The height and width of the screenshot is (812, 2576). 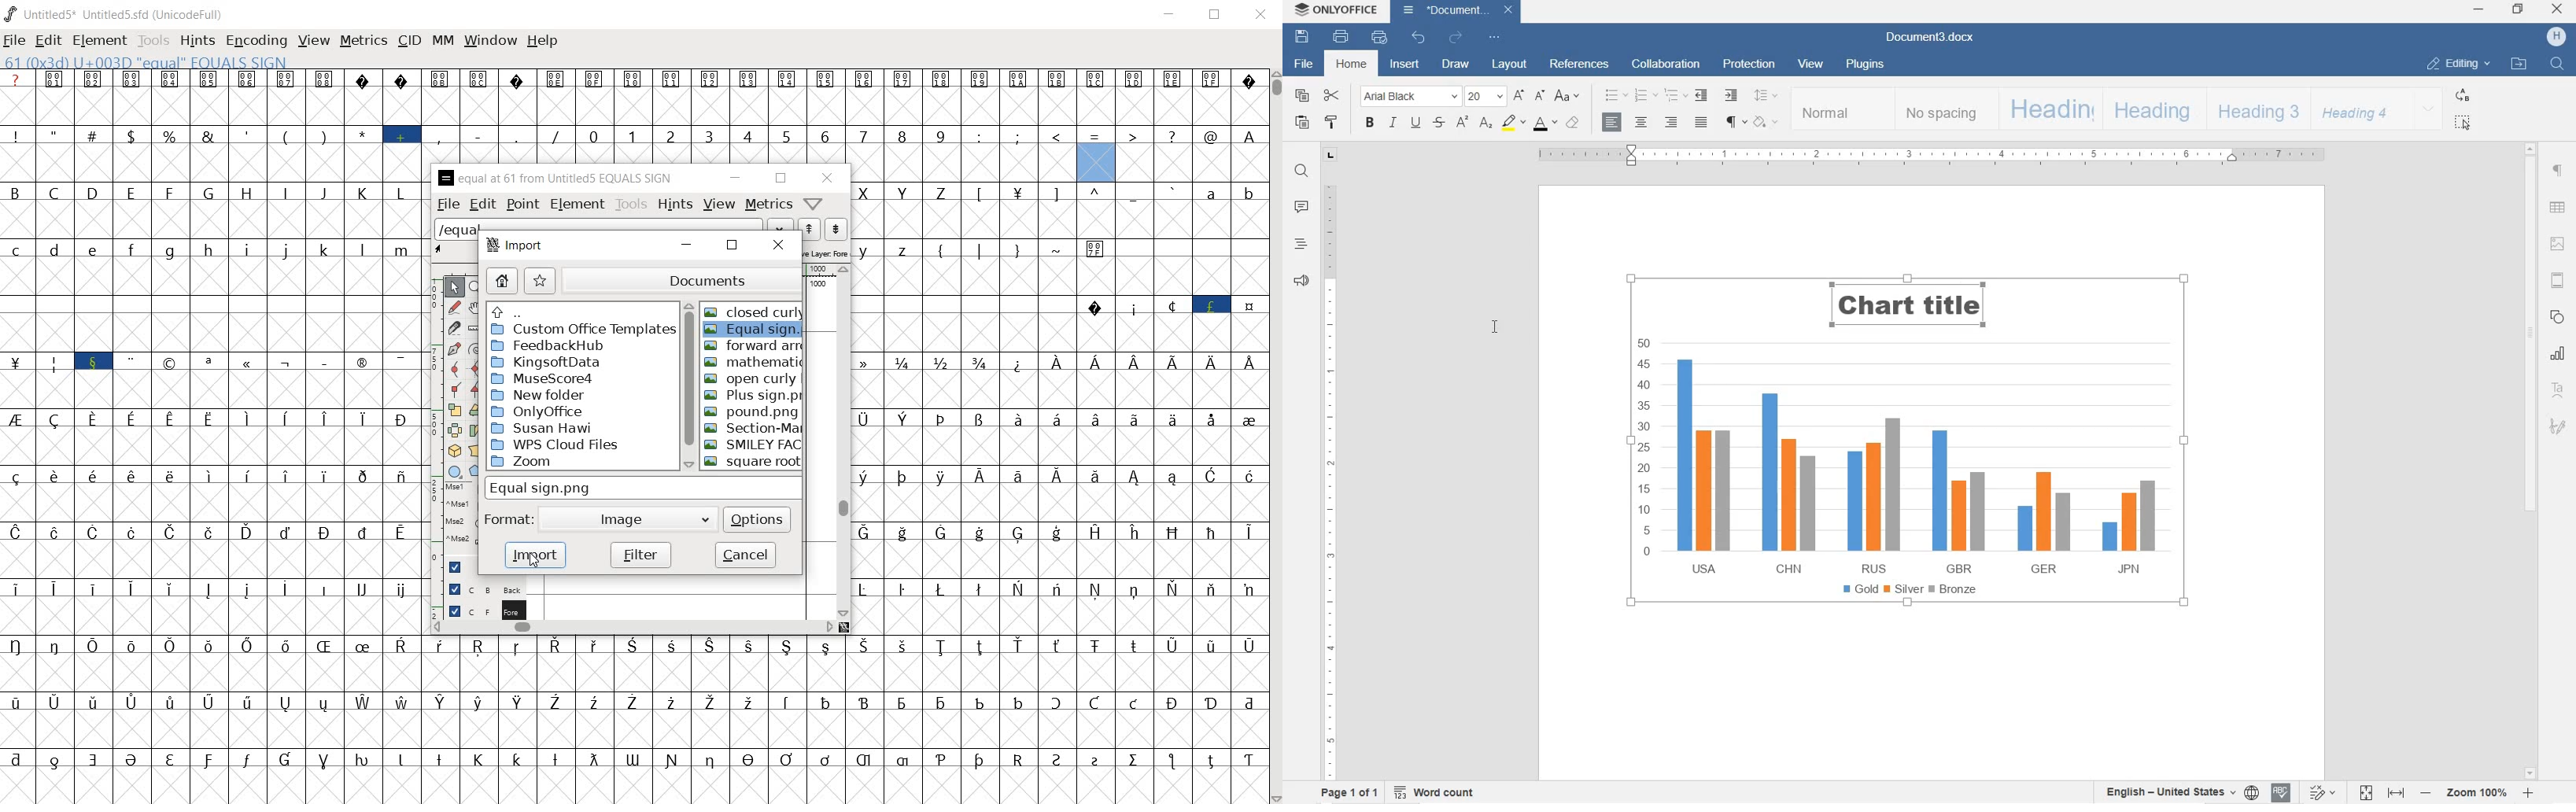 What do you see at coordinates (2557, 281) in the screenshot?
I see `HEADER & FOOTERS` at bounding box center [2557, 281].